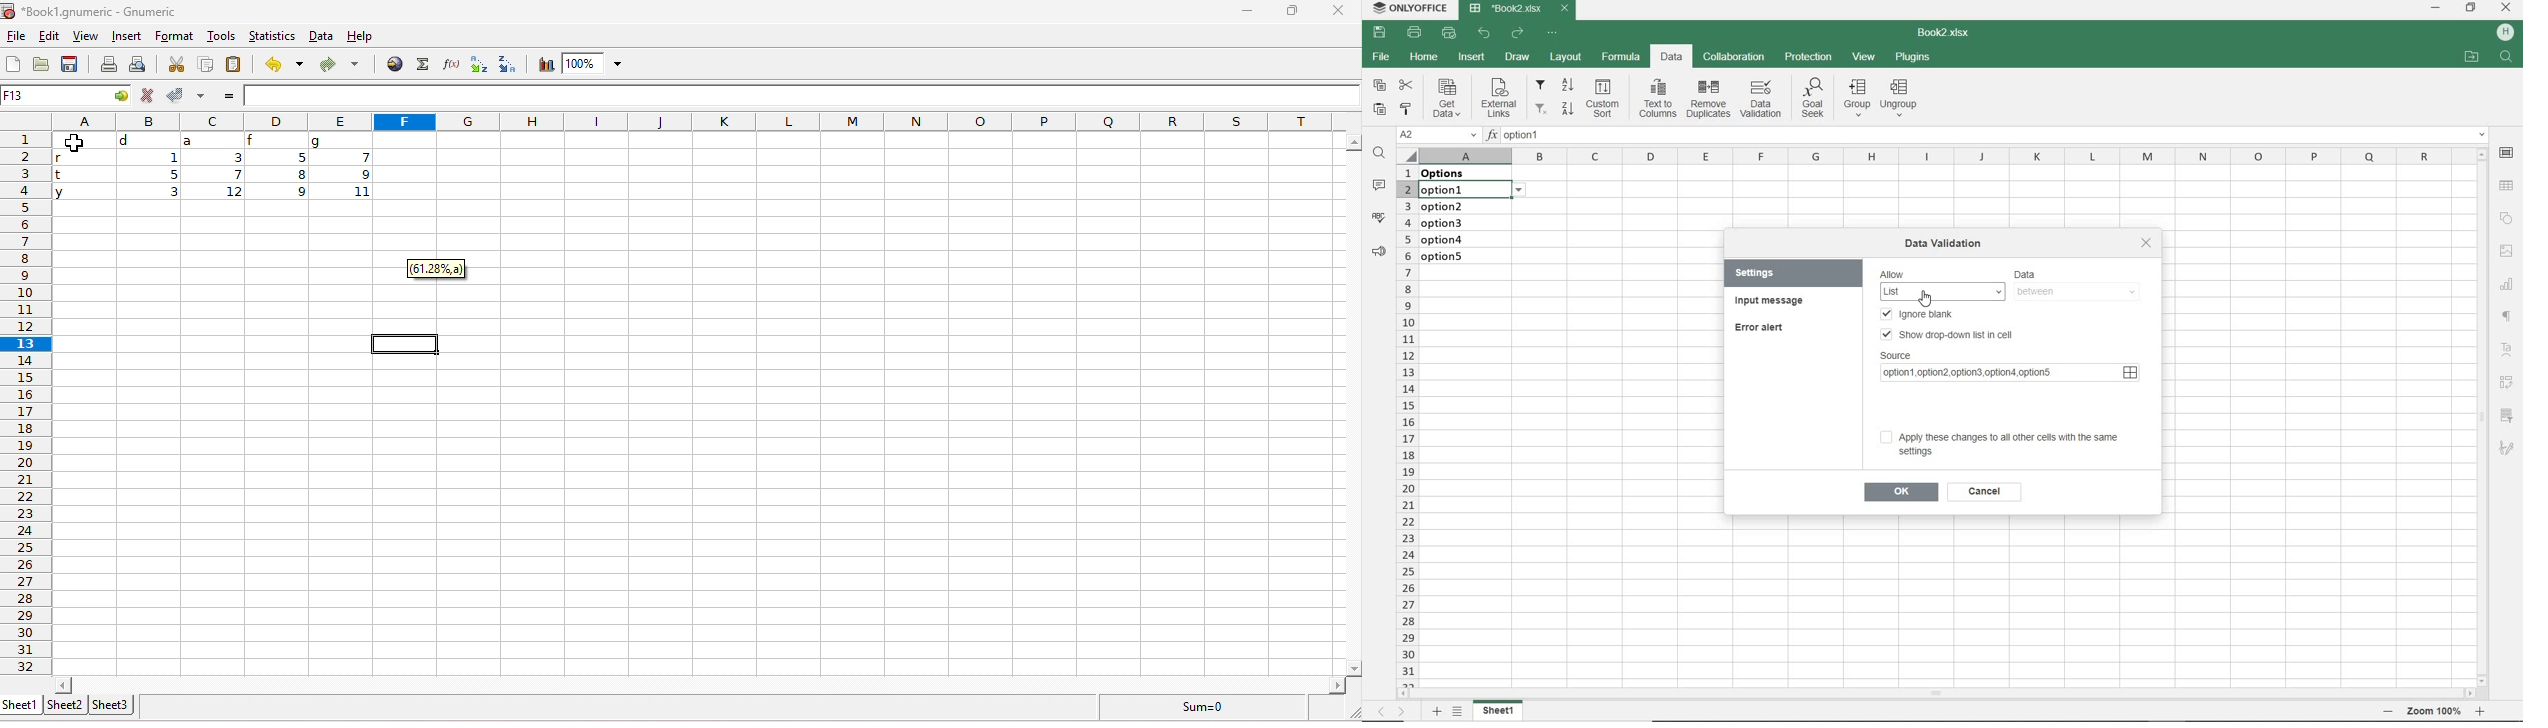 The width and height of the screenshot is (2548, 728). What do you see at coordinates (1927, 299) in the screenshot?
I see `Cursor` at bounding box center [1927, 299].